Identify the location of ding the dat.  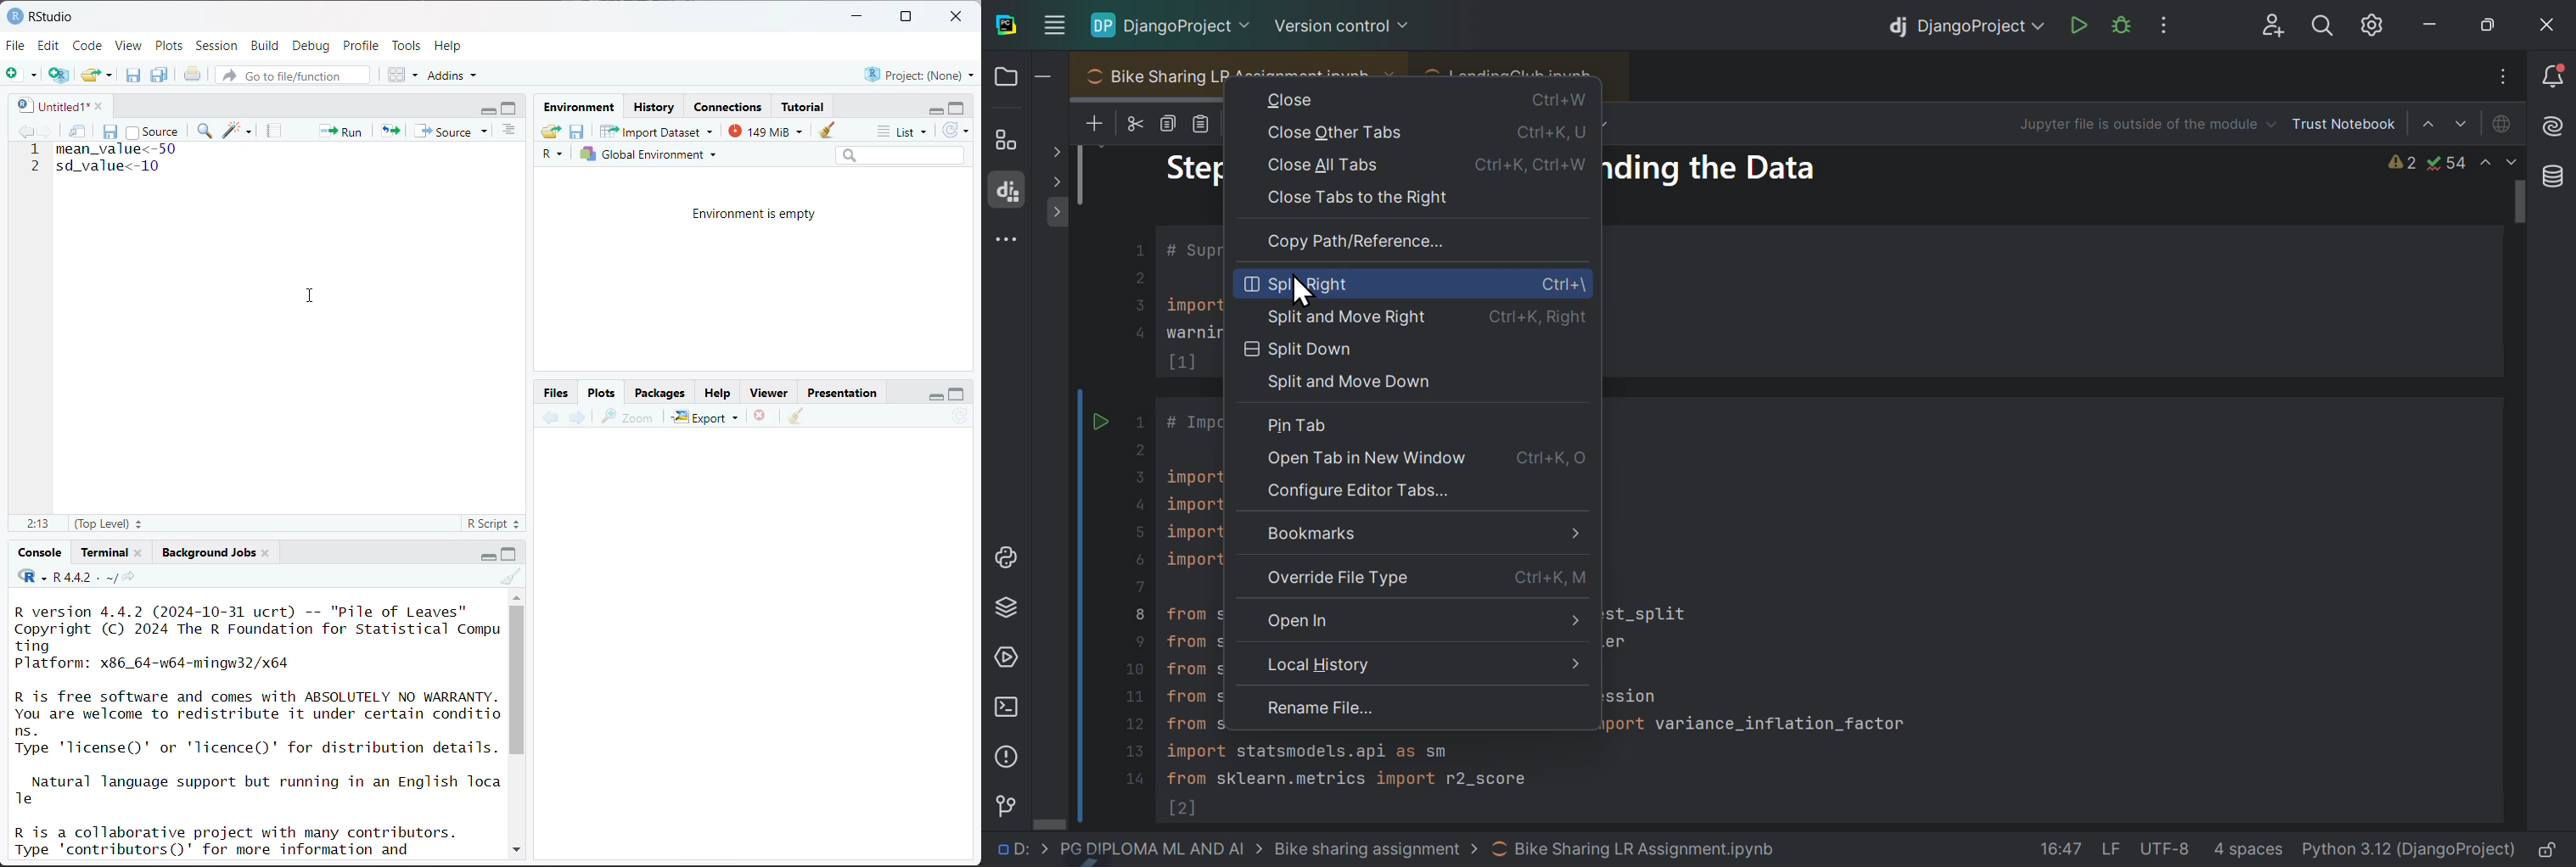
(1713, 169).